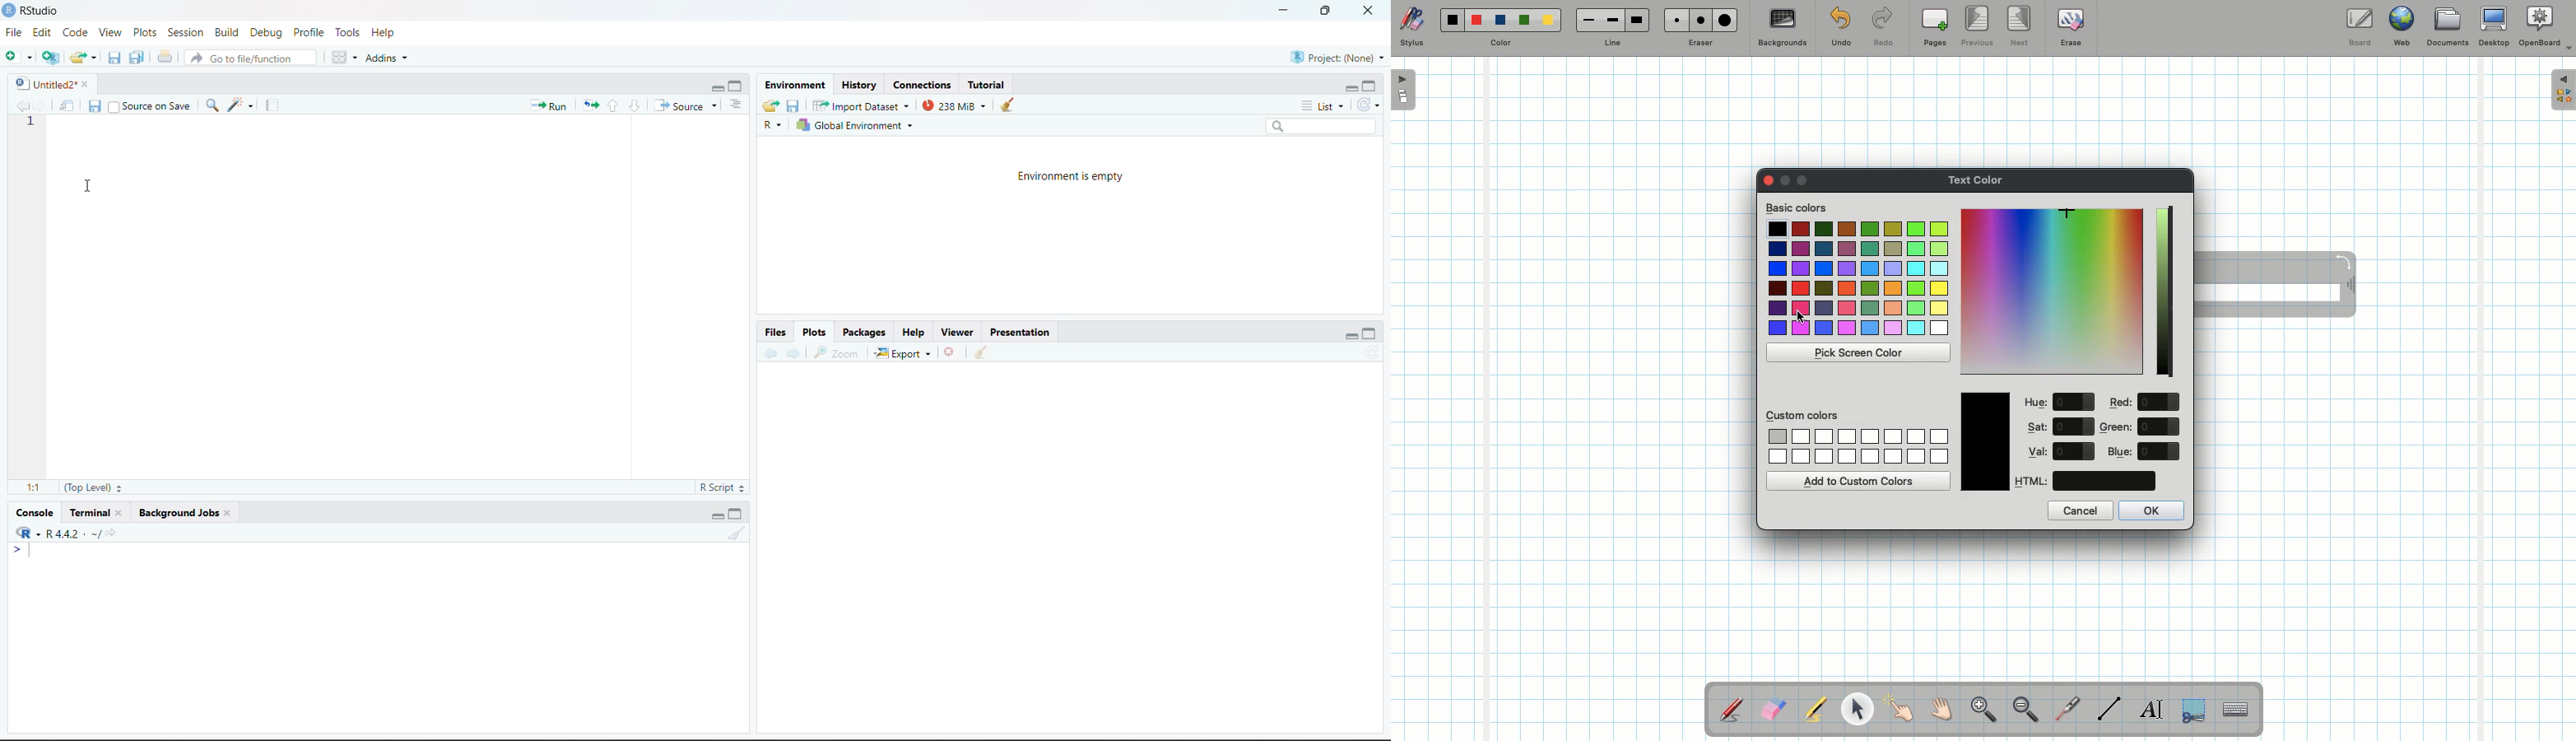 The height and width of the screenshot is (756, 2576). What do you see at coordinates (549, 107) in the screenshot?
I see `run` at bounding box center [549, 107].